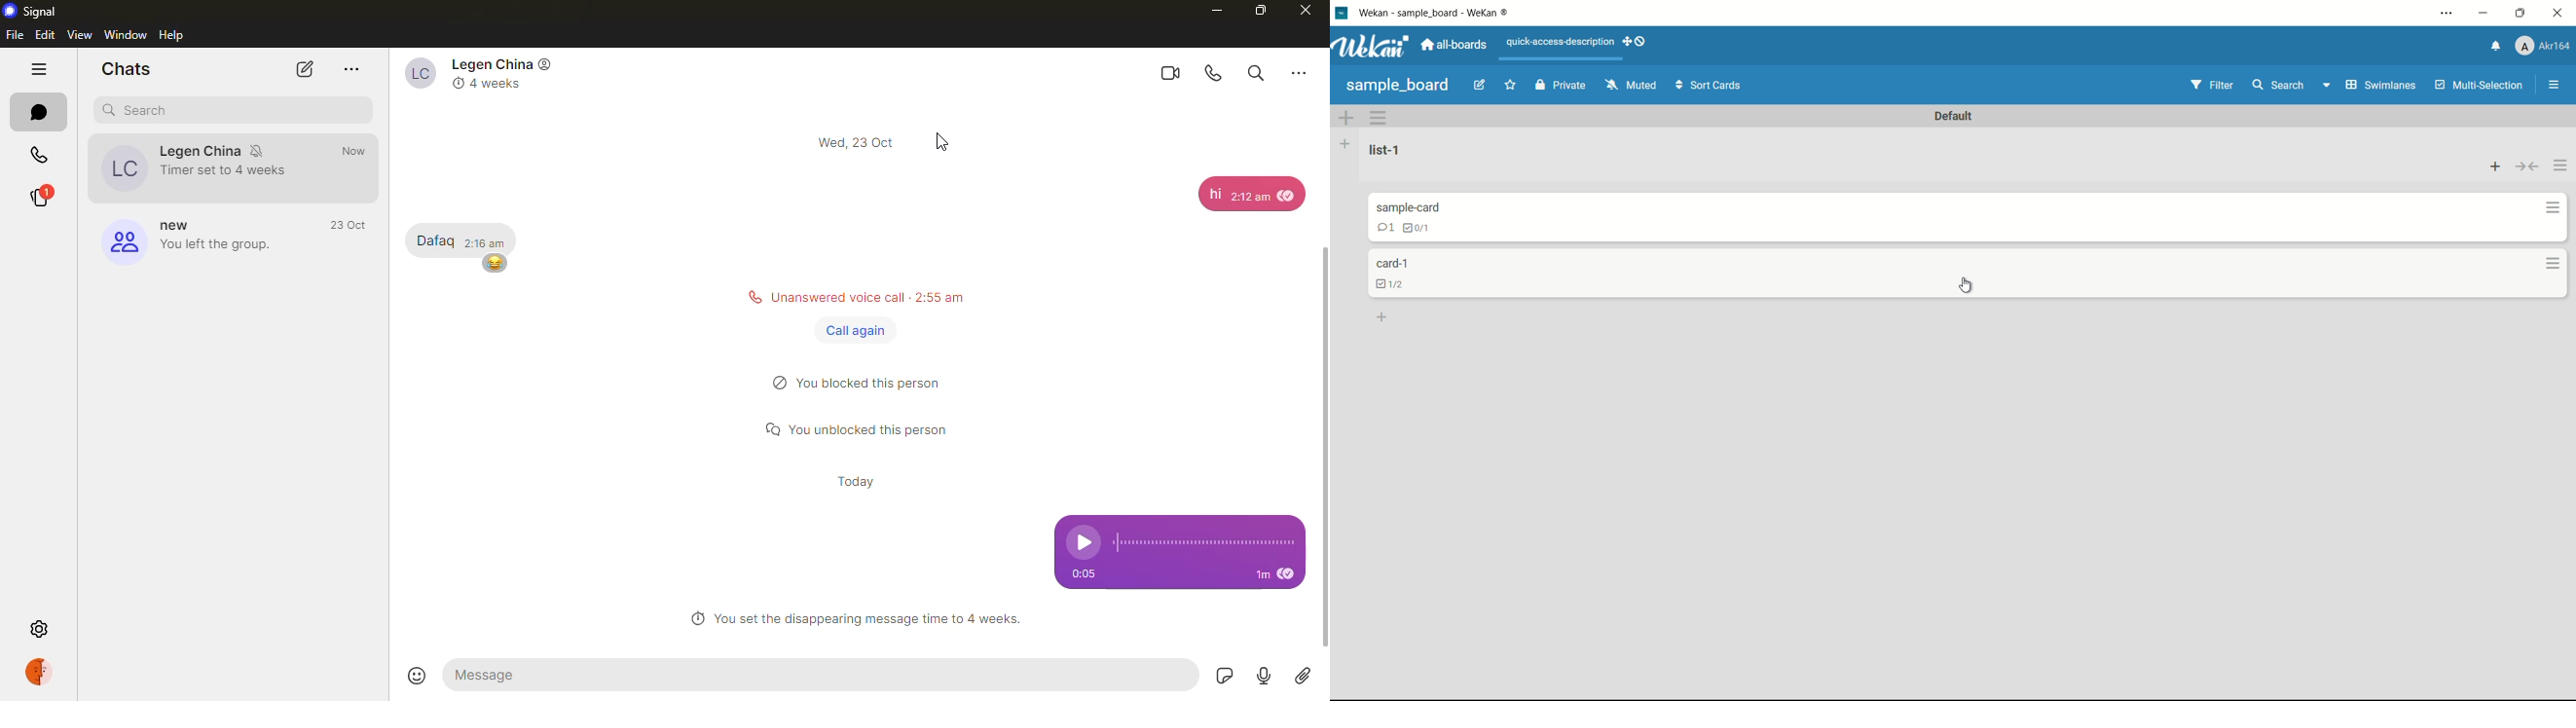 The width and height of the screenshot is (2576, 728). I want to click on card name, so click(1408, 208).